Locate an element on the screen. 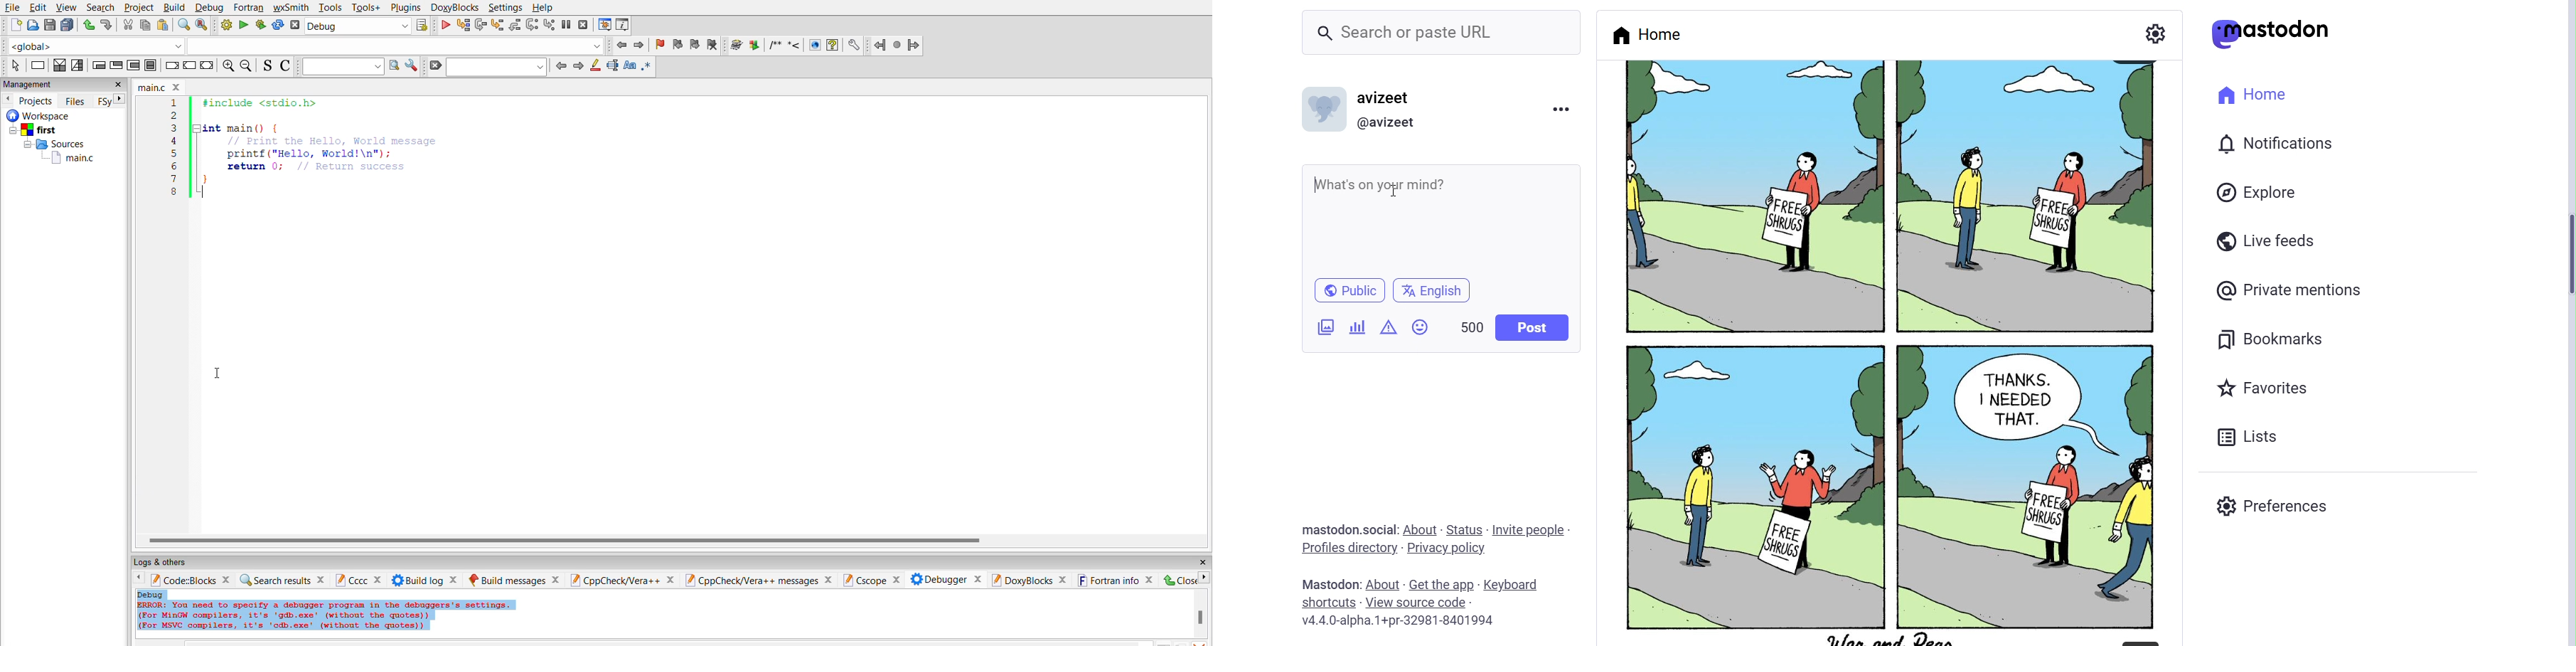  fortran info is located at coordinates (1114, 580).